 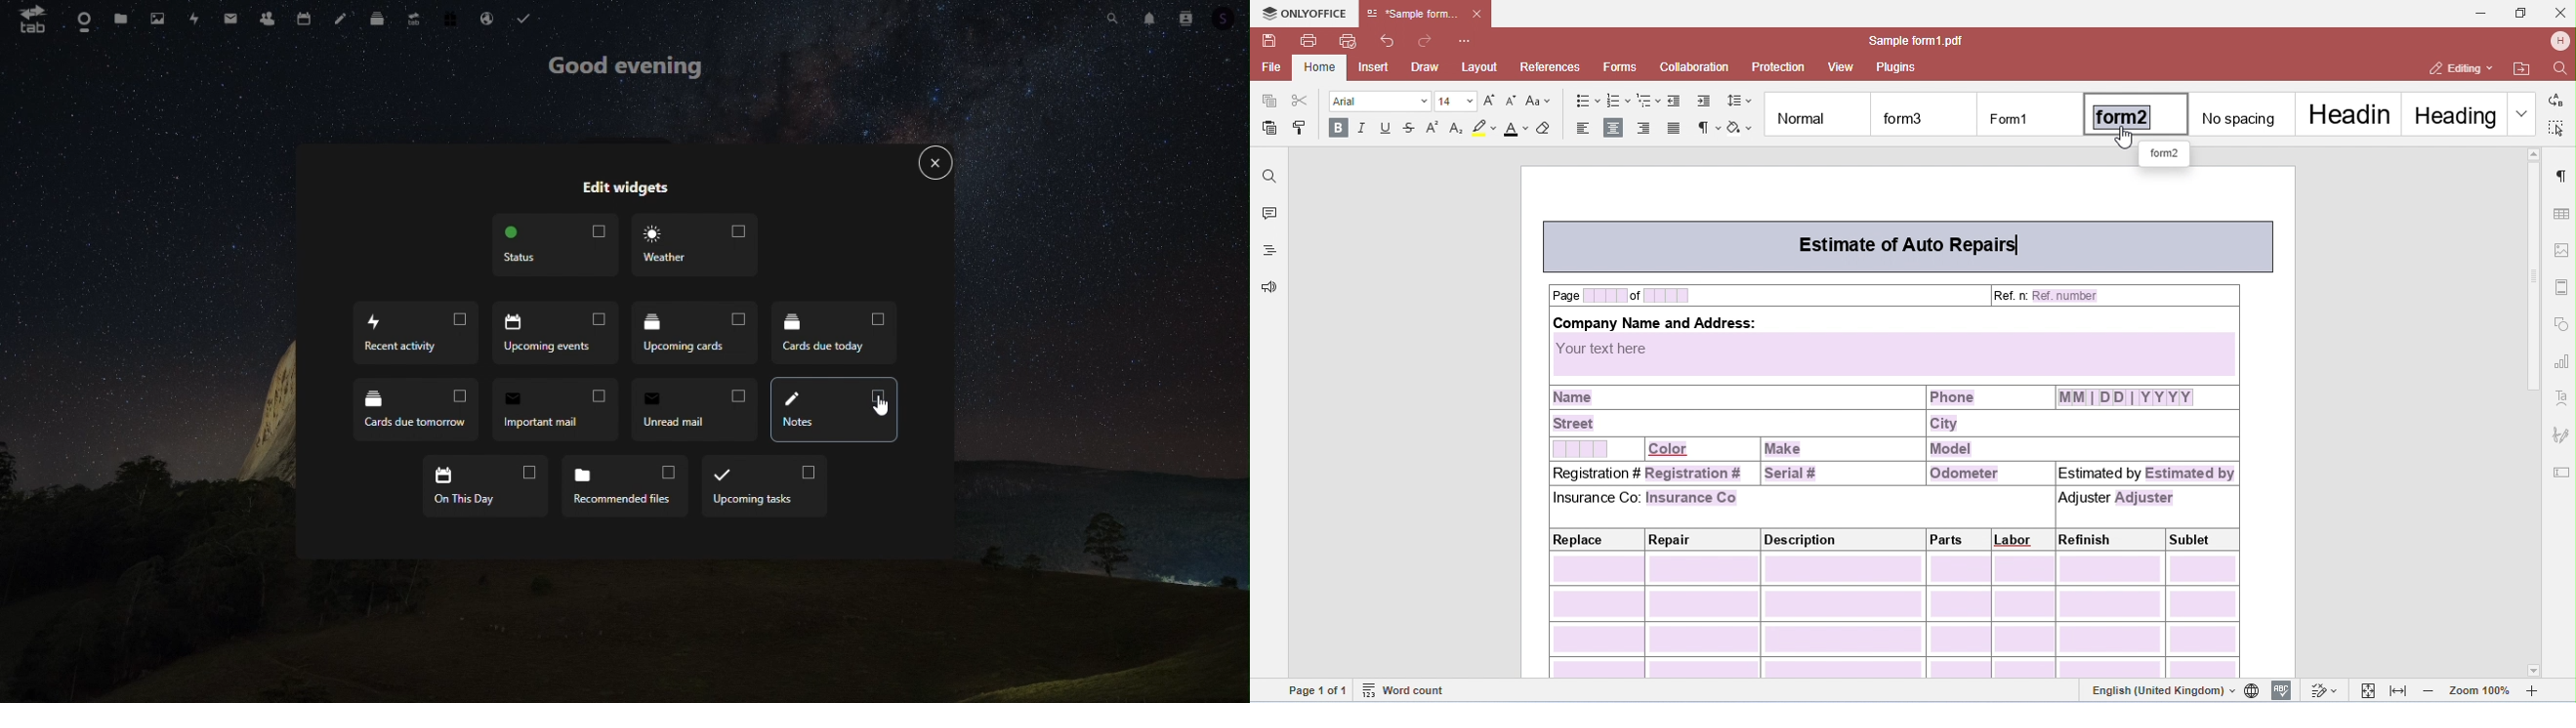 I want to click on Cards due today, so click(x=831, y=333).